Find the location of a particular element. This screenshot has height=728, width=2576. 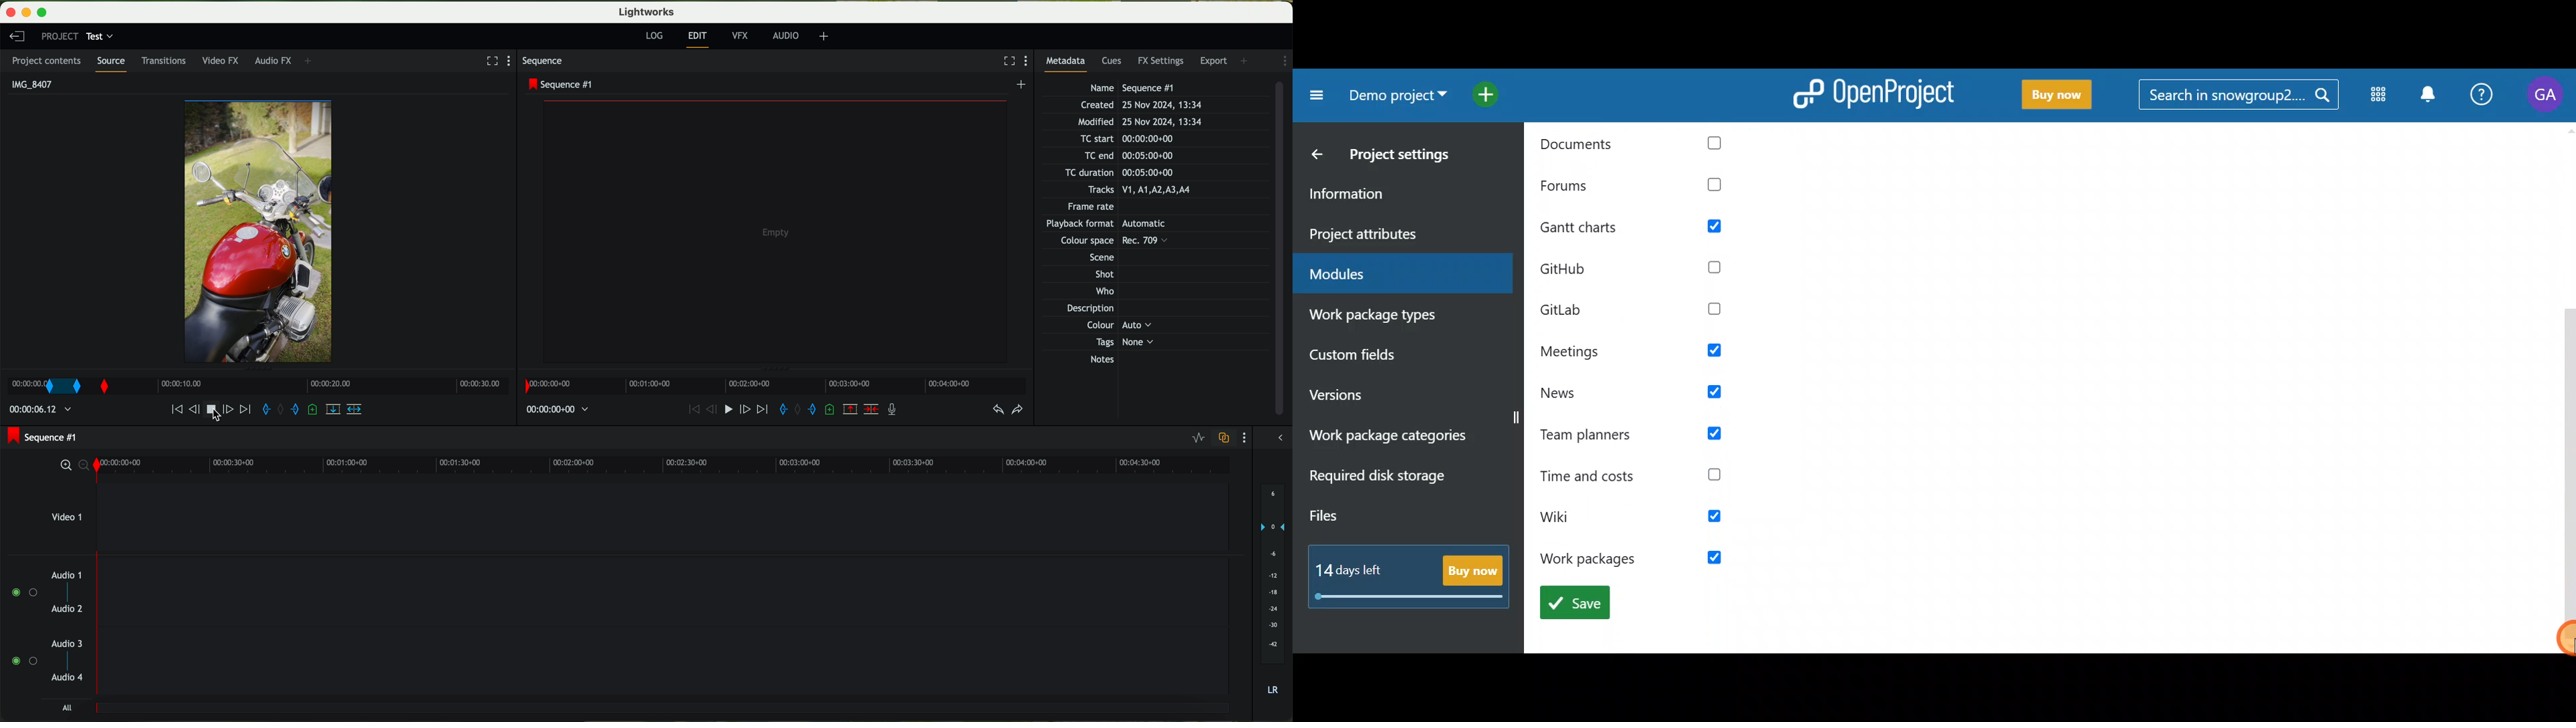

audio 3 is located at coordinates (68, 643).